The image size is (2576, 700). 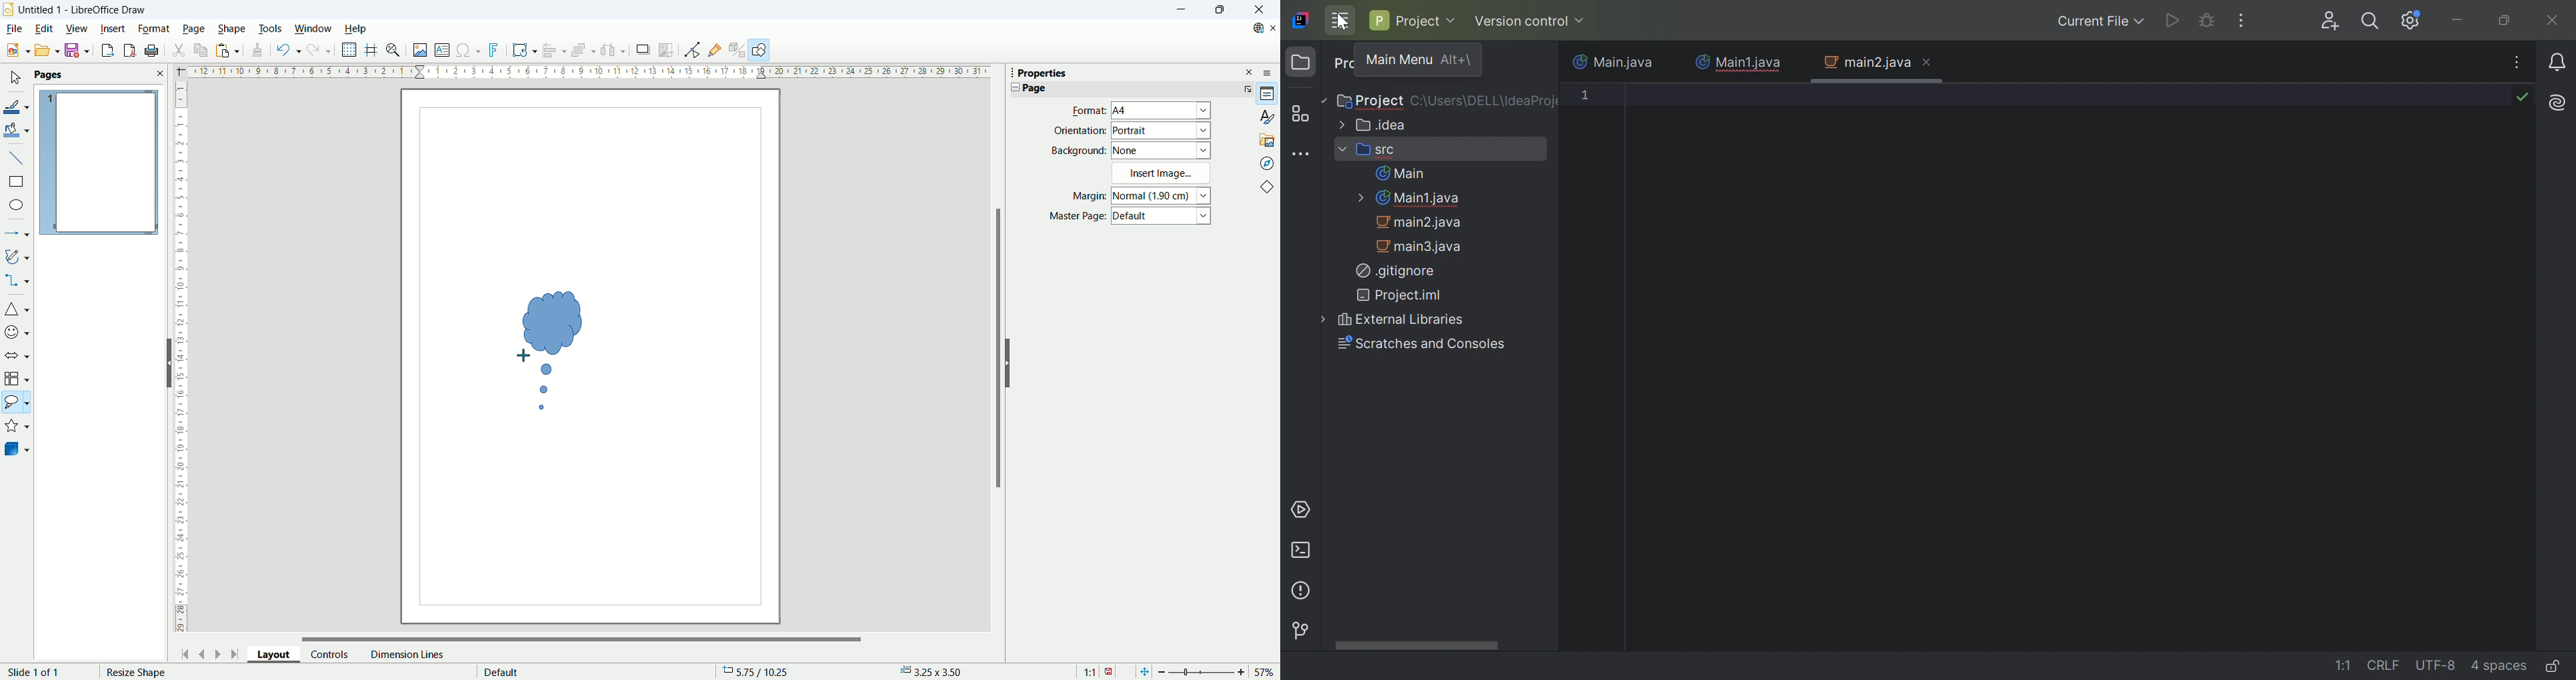 I want to click on logo, so click(x=9, y=9).